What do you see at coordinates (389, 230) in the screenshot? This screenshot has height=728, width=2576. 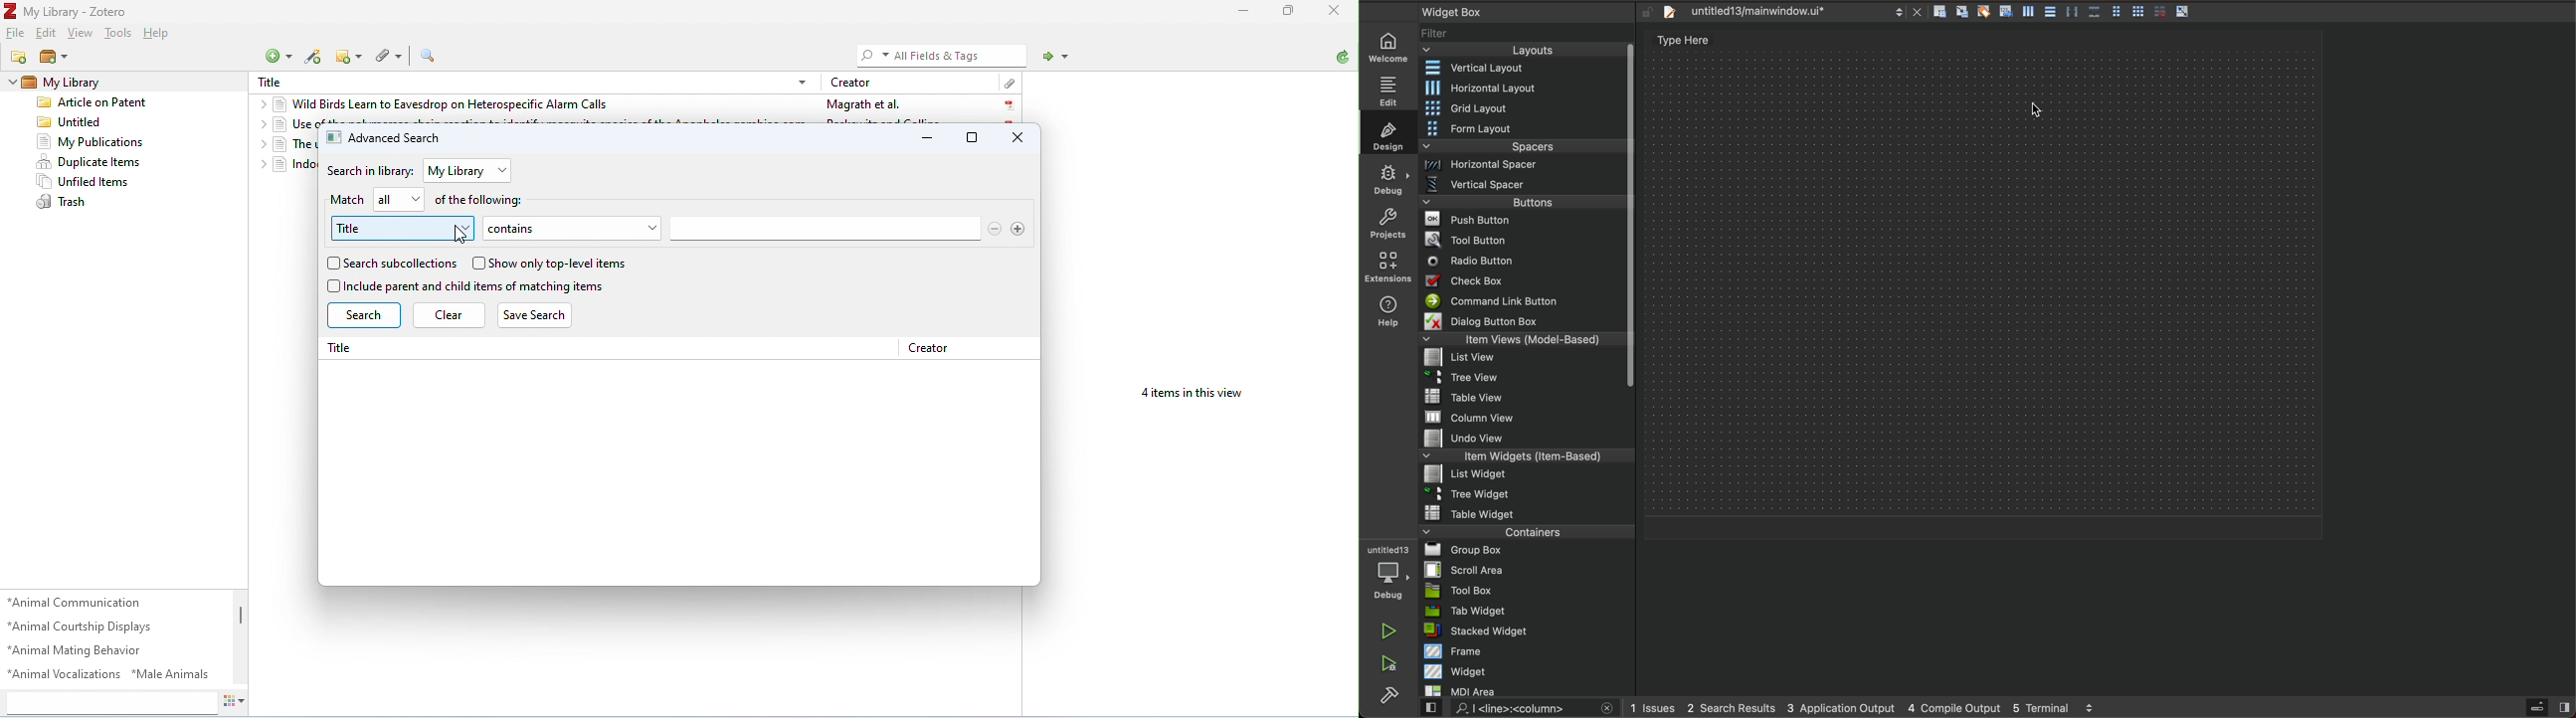 I see `title` at bounding box center [389, 230].